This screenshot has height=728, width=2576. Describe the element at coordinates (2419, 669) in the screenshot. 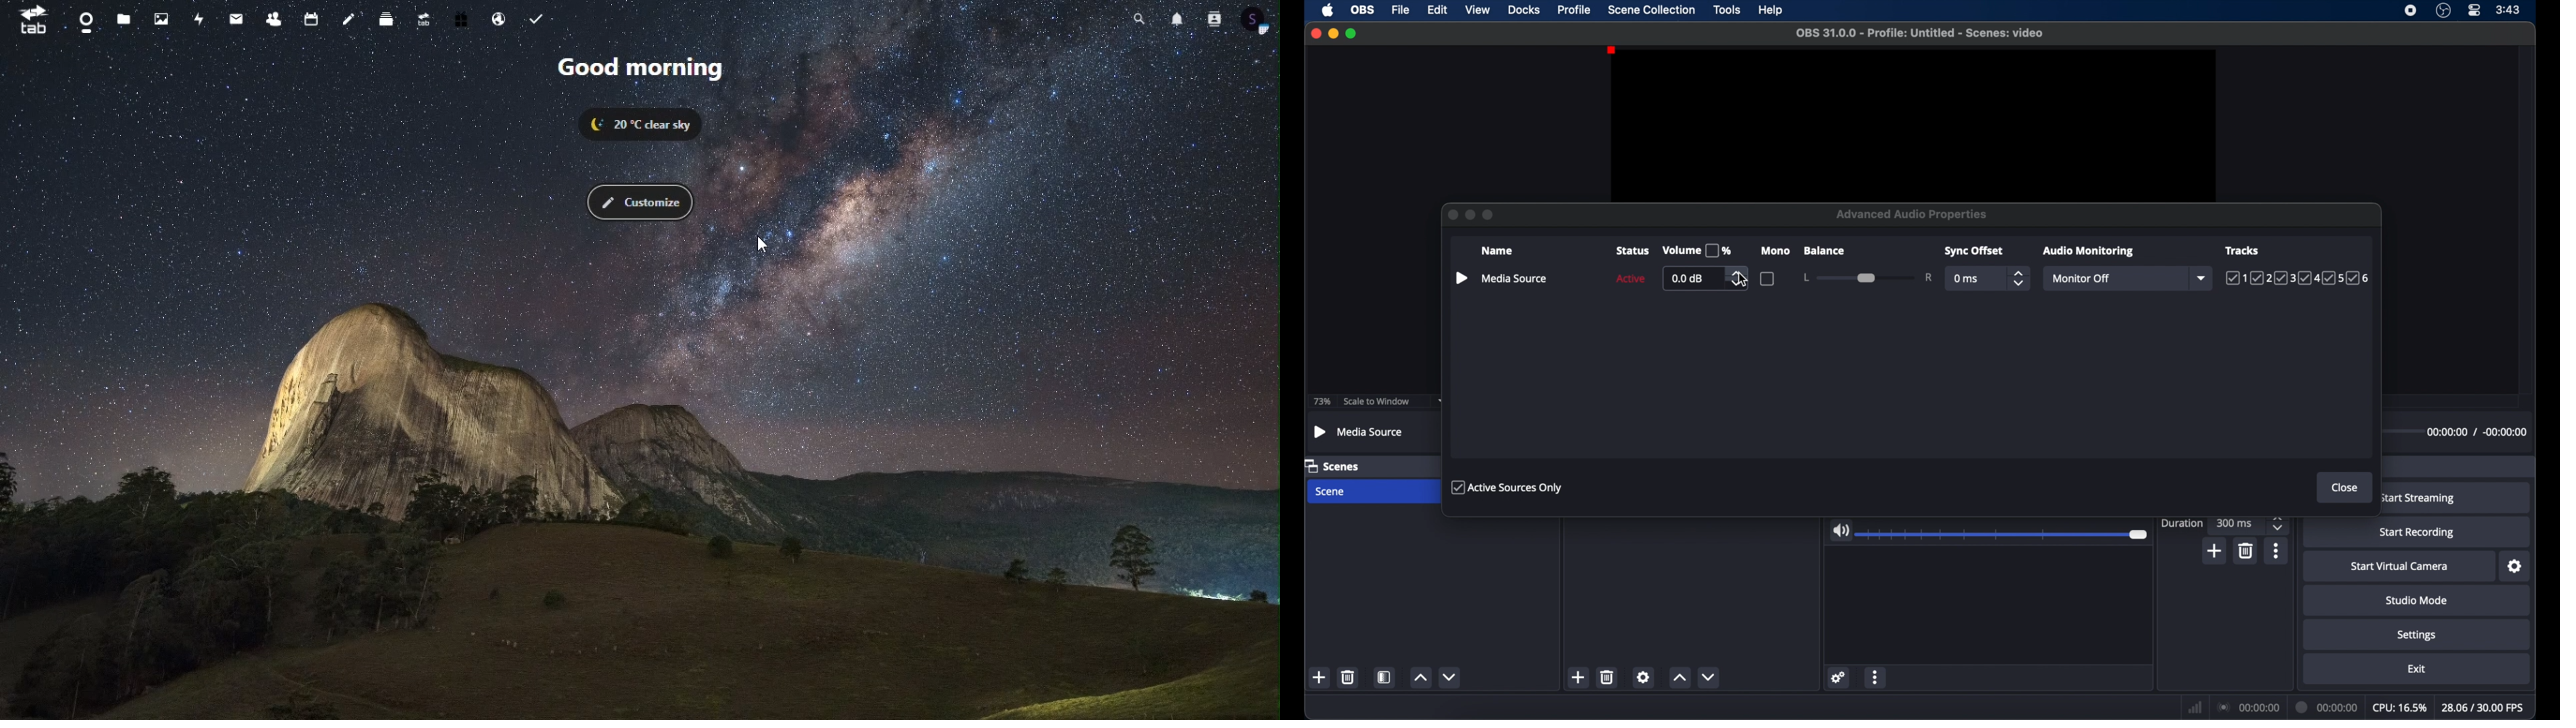

I see `exit` at that location.